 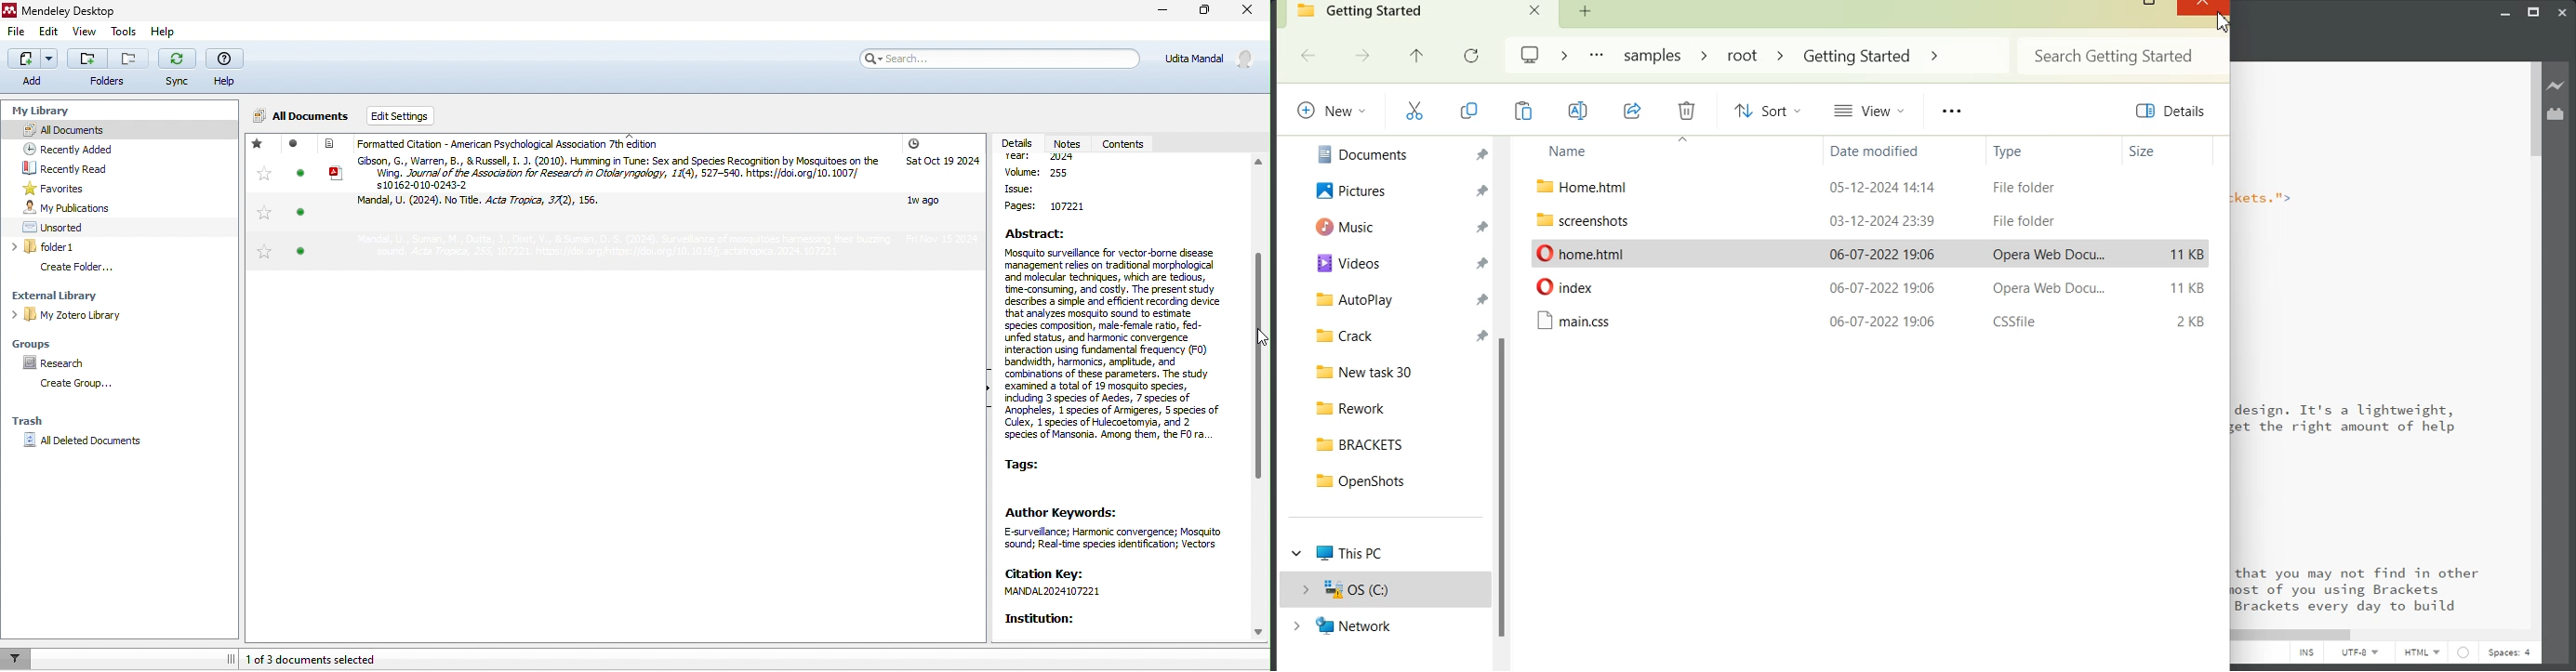 What do you see at coordinates (161, 32) in the screenshot?
I see `help` at bounding box center [161, 32].